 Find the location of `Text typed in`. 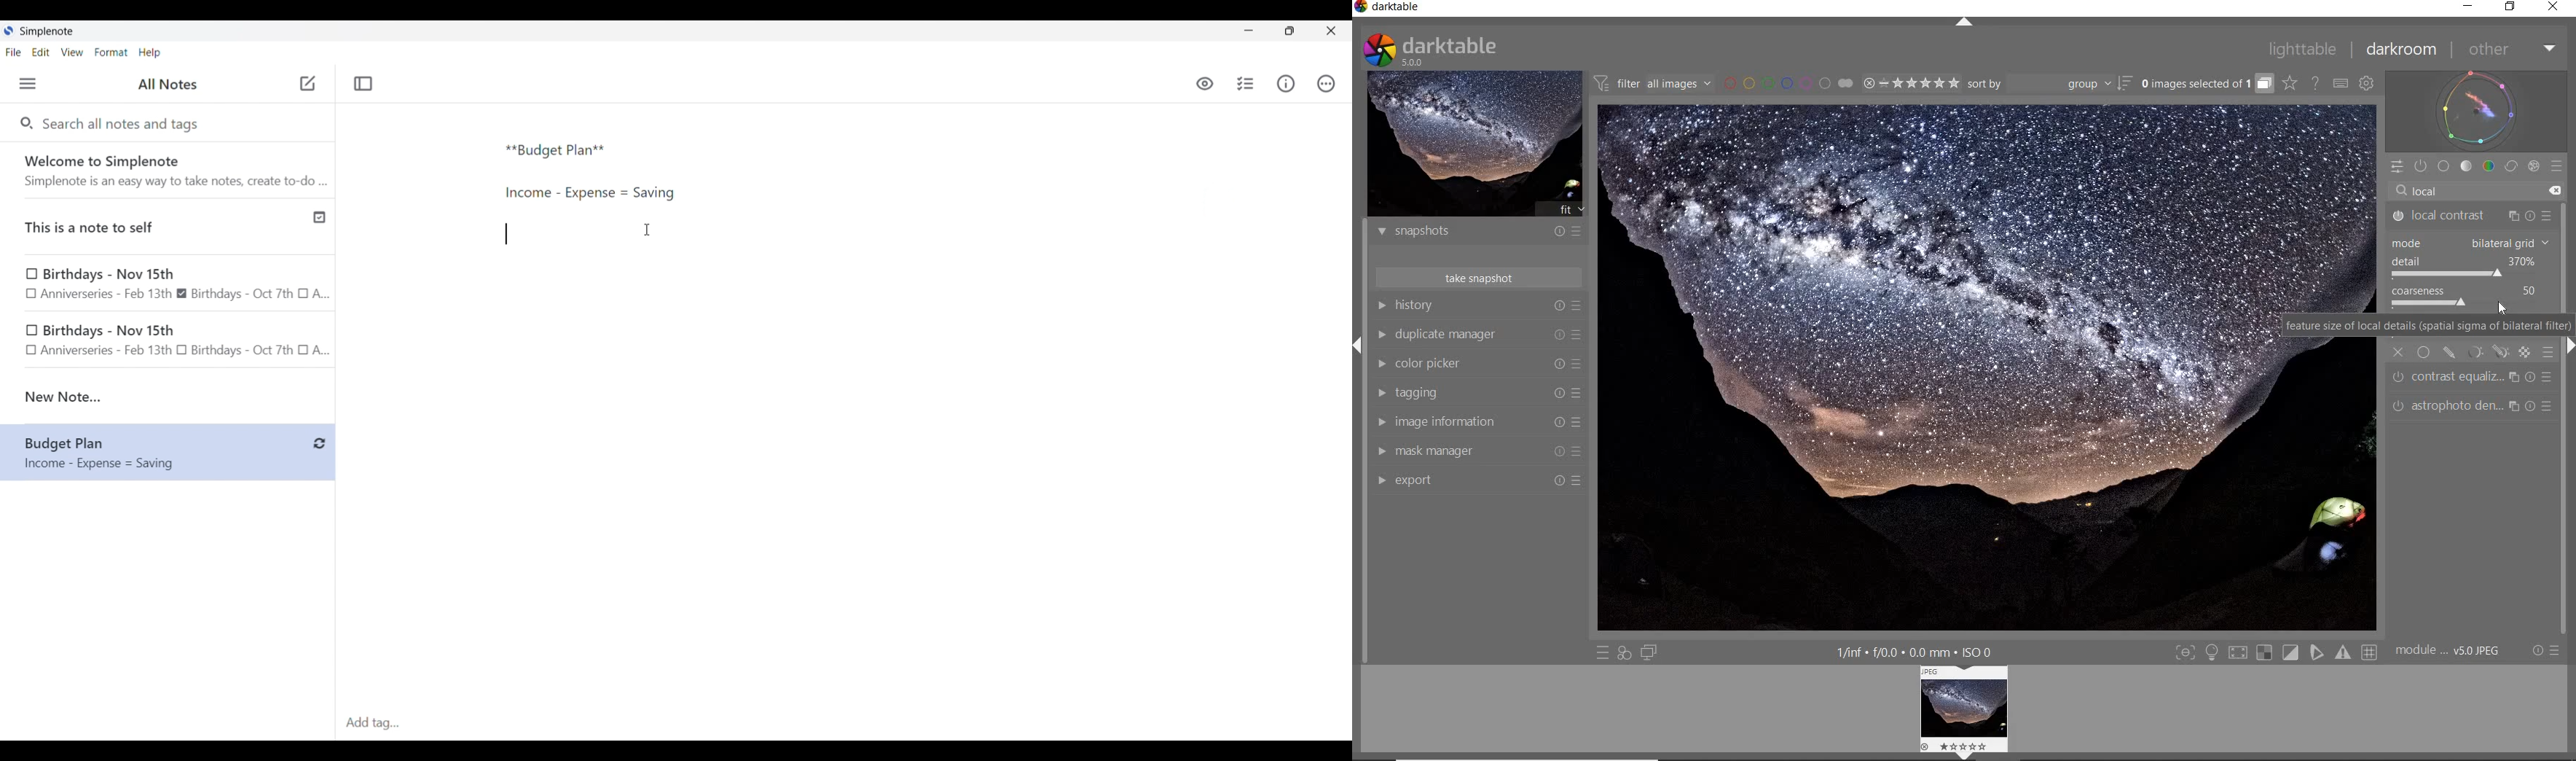

Text typed in is located at coordinates (556, 151).